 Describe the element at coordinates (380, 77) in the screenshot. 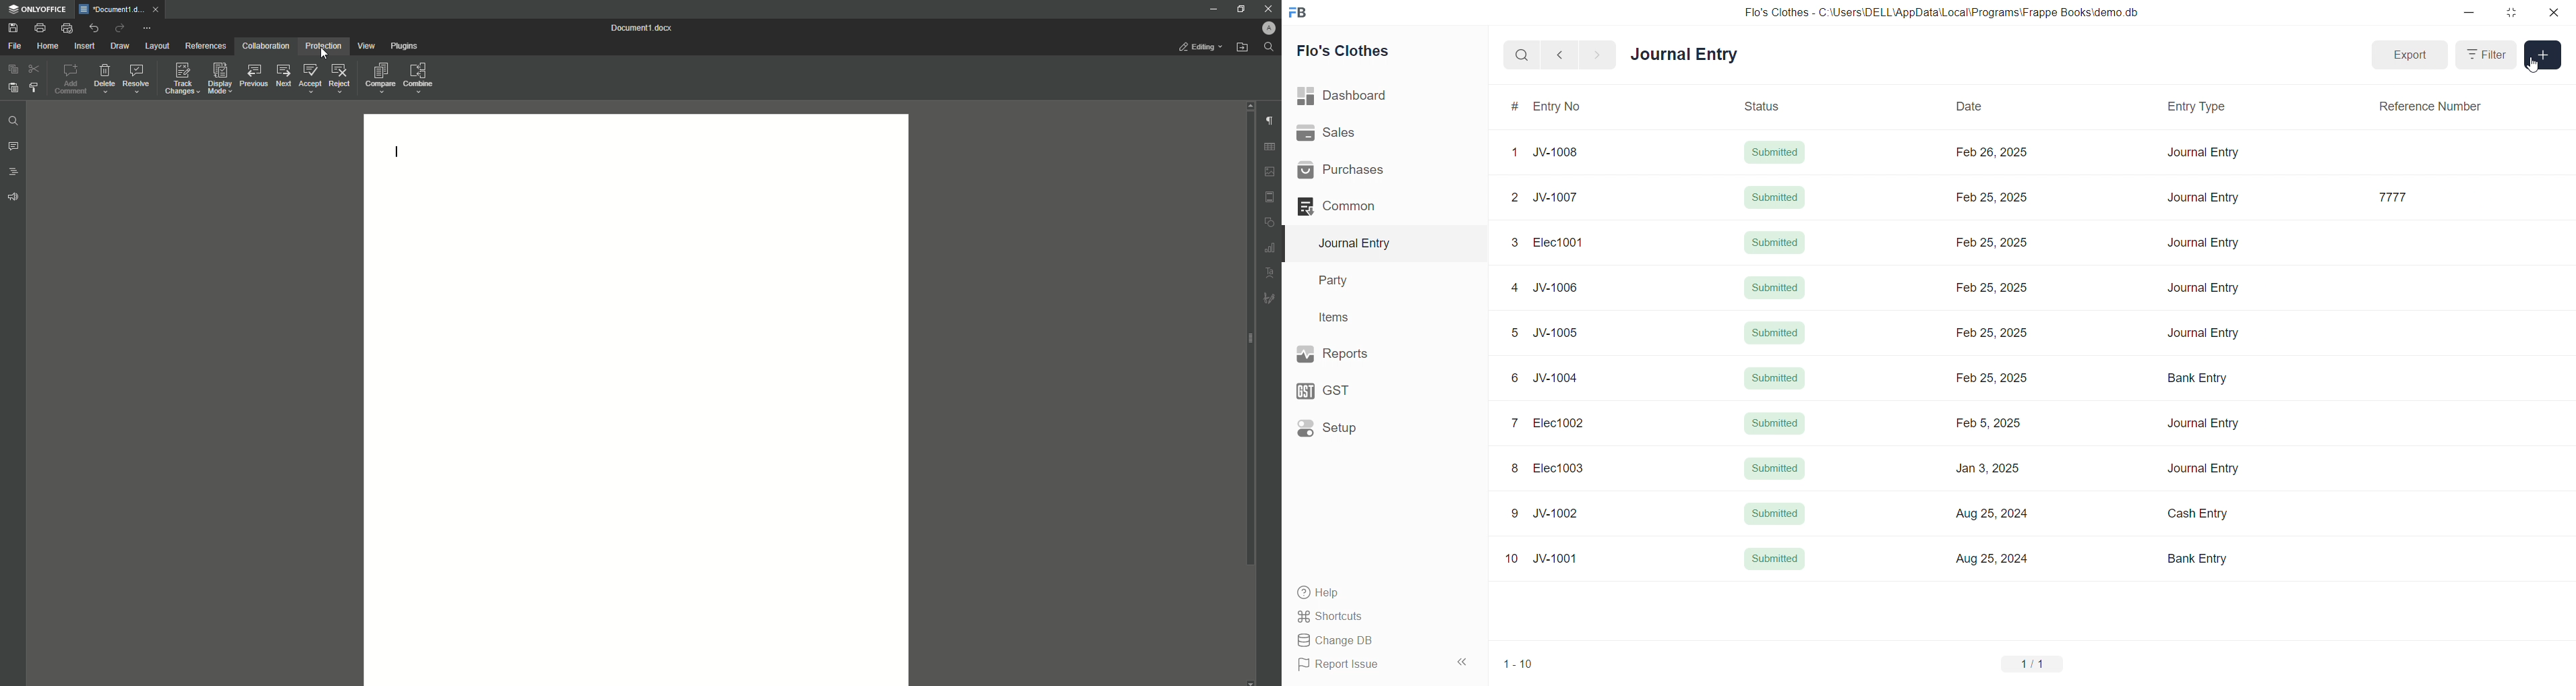

I see `Compare` at that location.